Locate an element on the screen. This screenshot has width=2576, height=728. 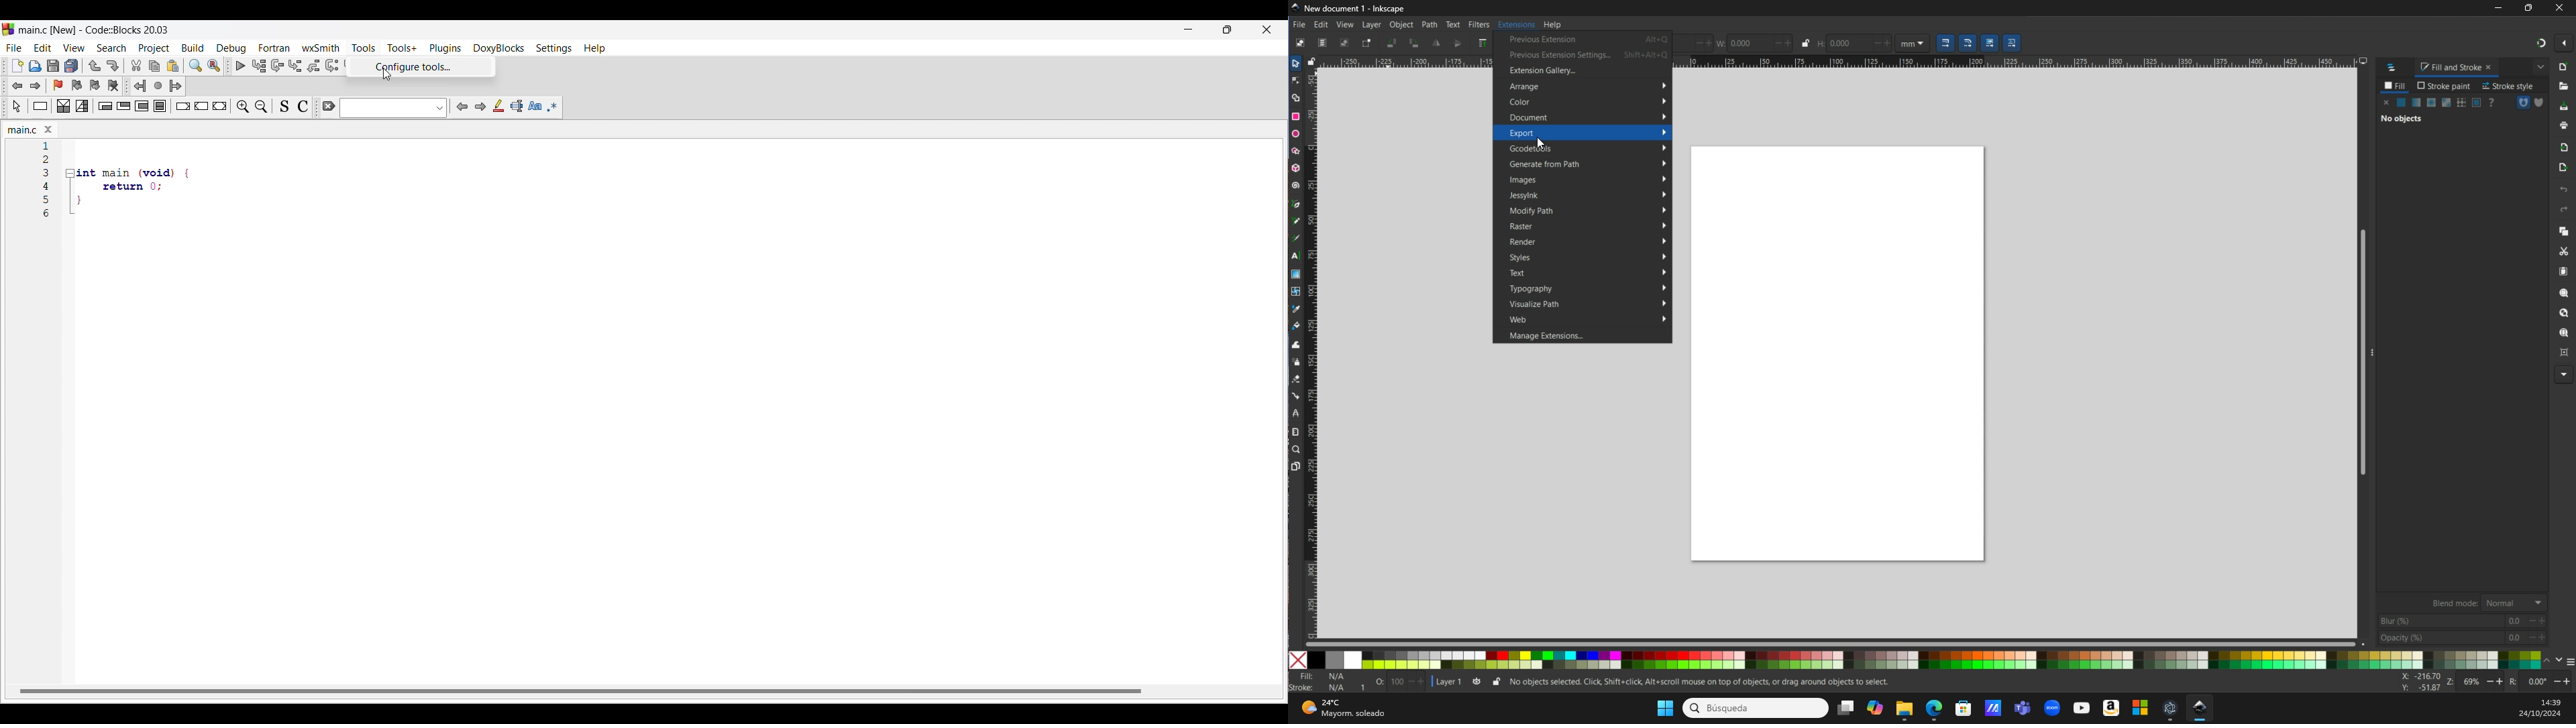
Redo is located at coordinates (113, 66).